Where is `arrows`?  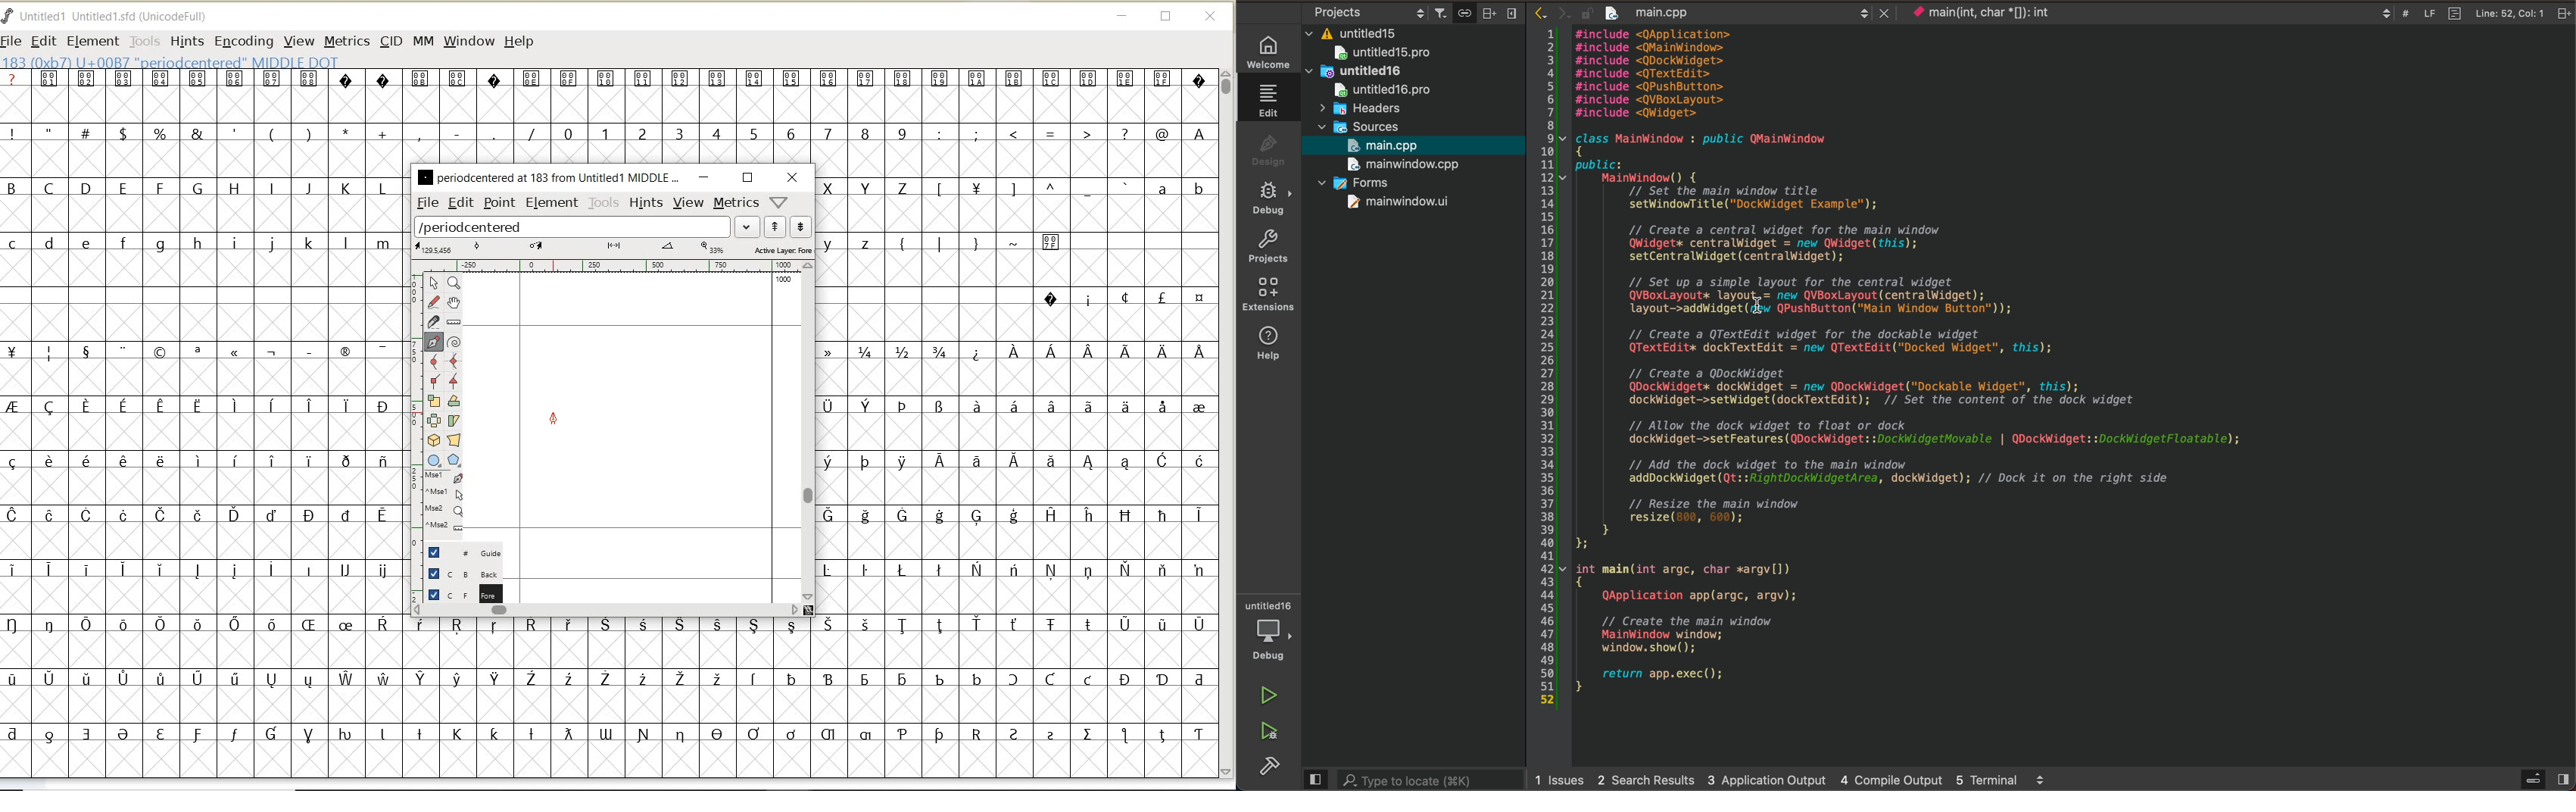 arrows is located at coordinates (1549, 14).